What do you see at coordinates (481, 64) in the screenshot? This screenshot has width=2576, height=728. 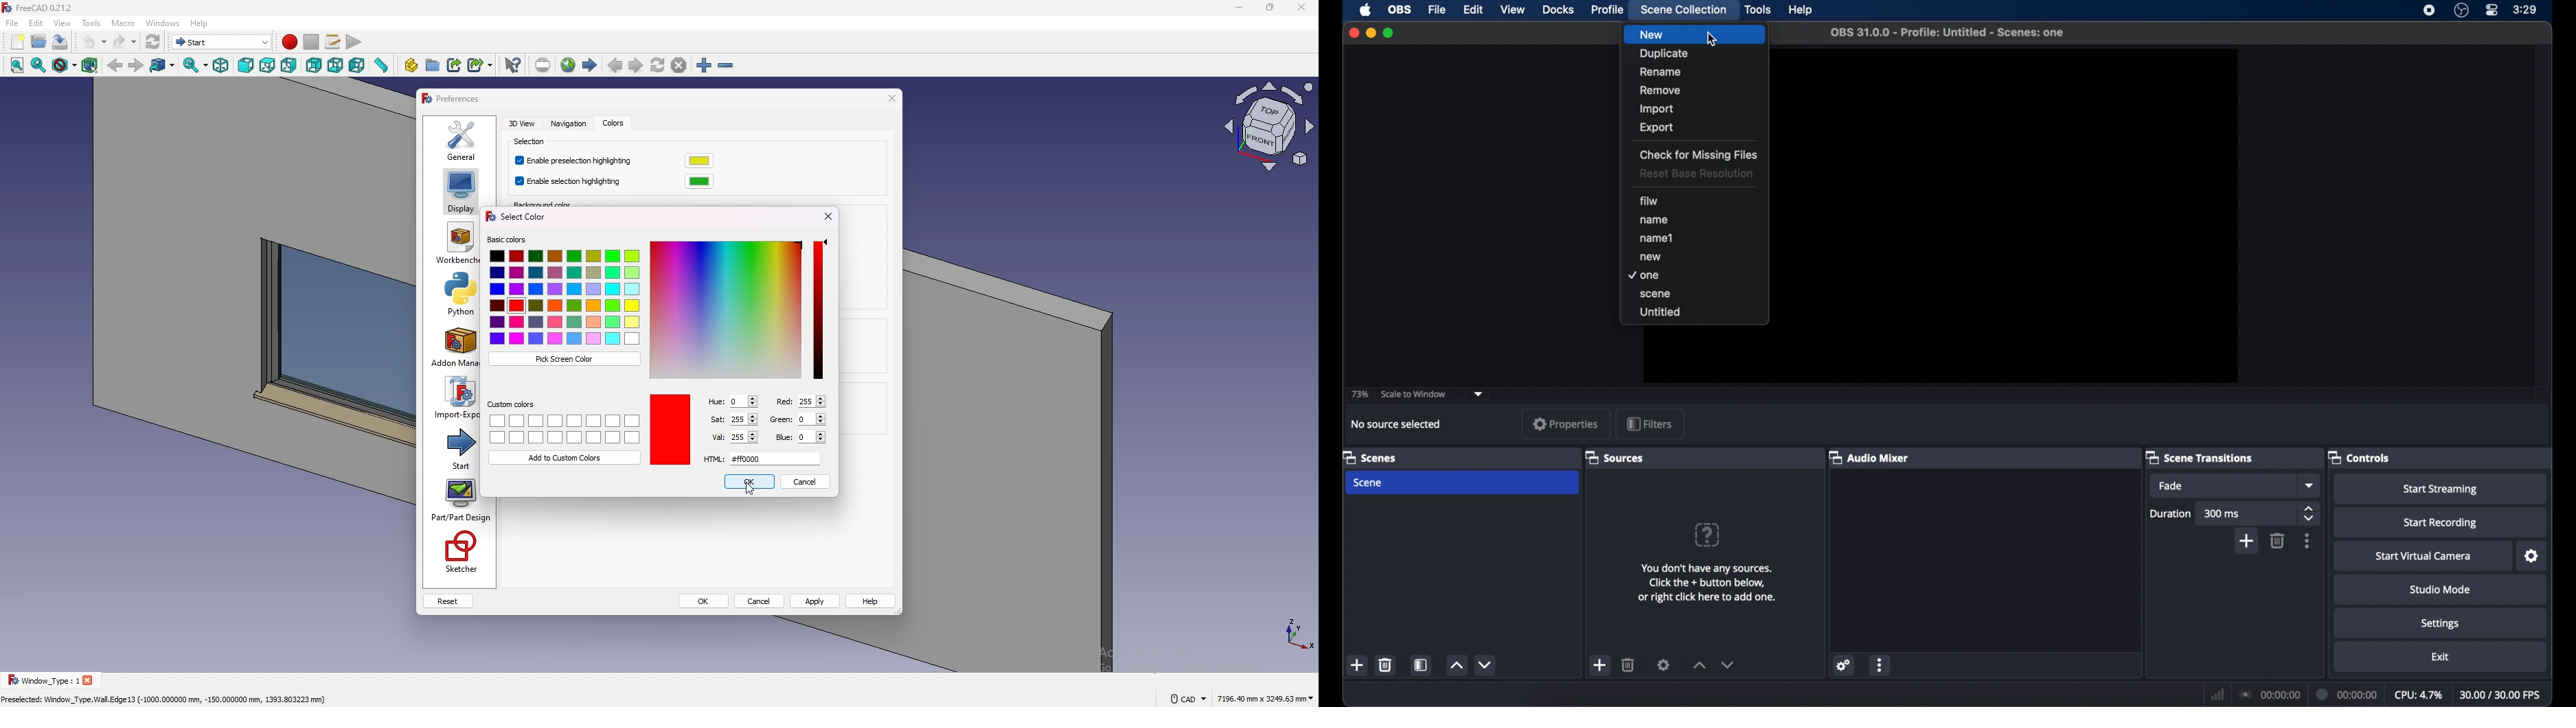 I see `make sub link` at bounding box center [481, 64].